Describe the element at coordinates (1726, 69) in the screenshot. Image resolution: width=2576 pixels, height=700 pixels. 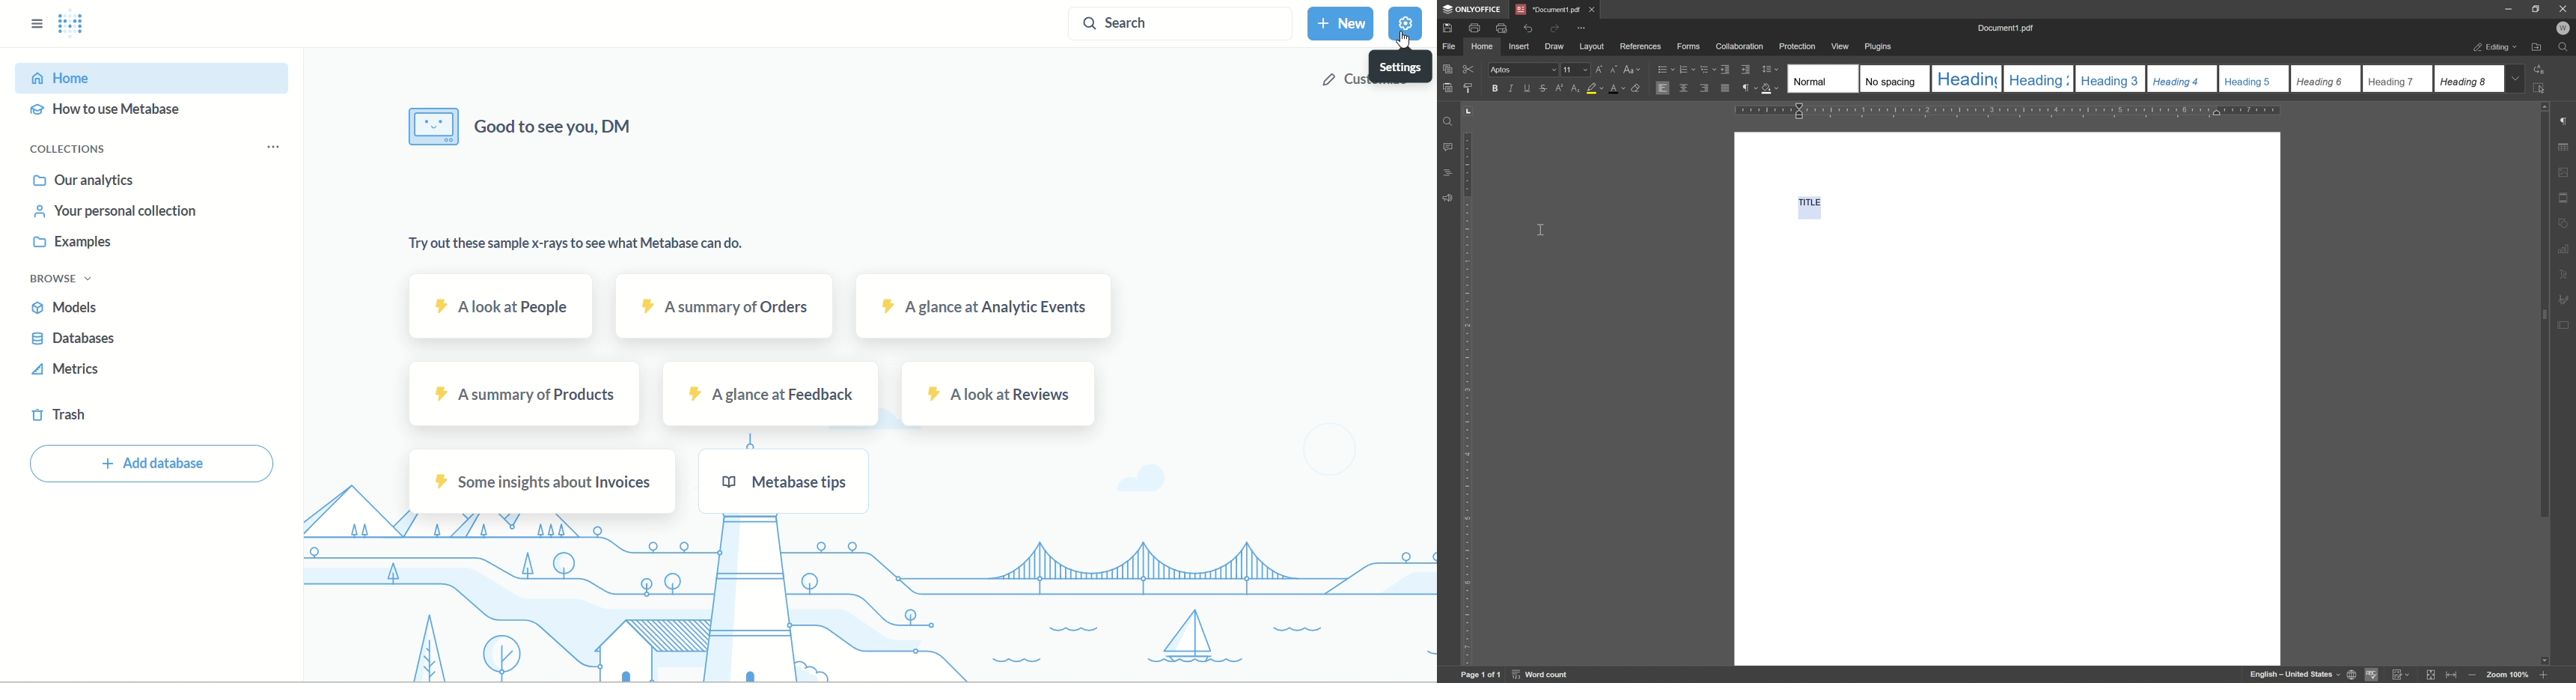
I see `Decrease indent` at that location.